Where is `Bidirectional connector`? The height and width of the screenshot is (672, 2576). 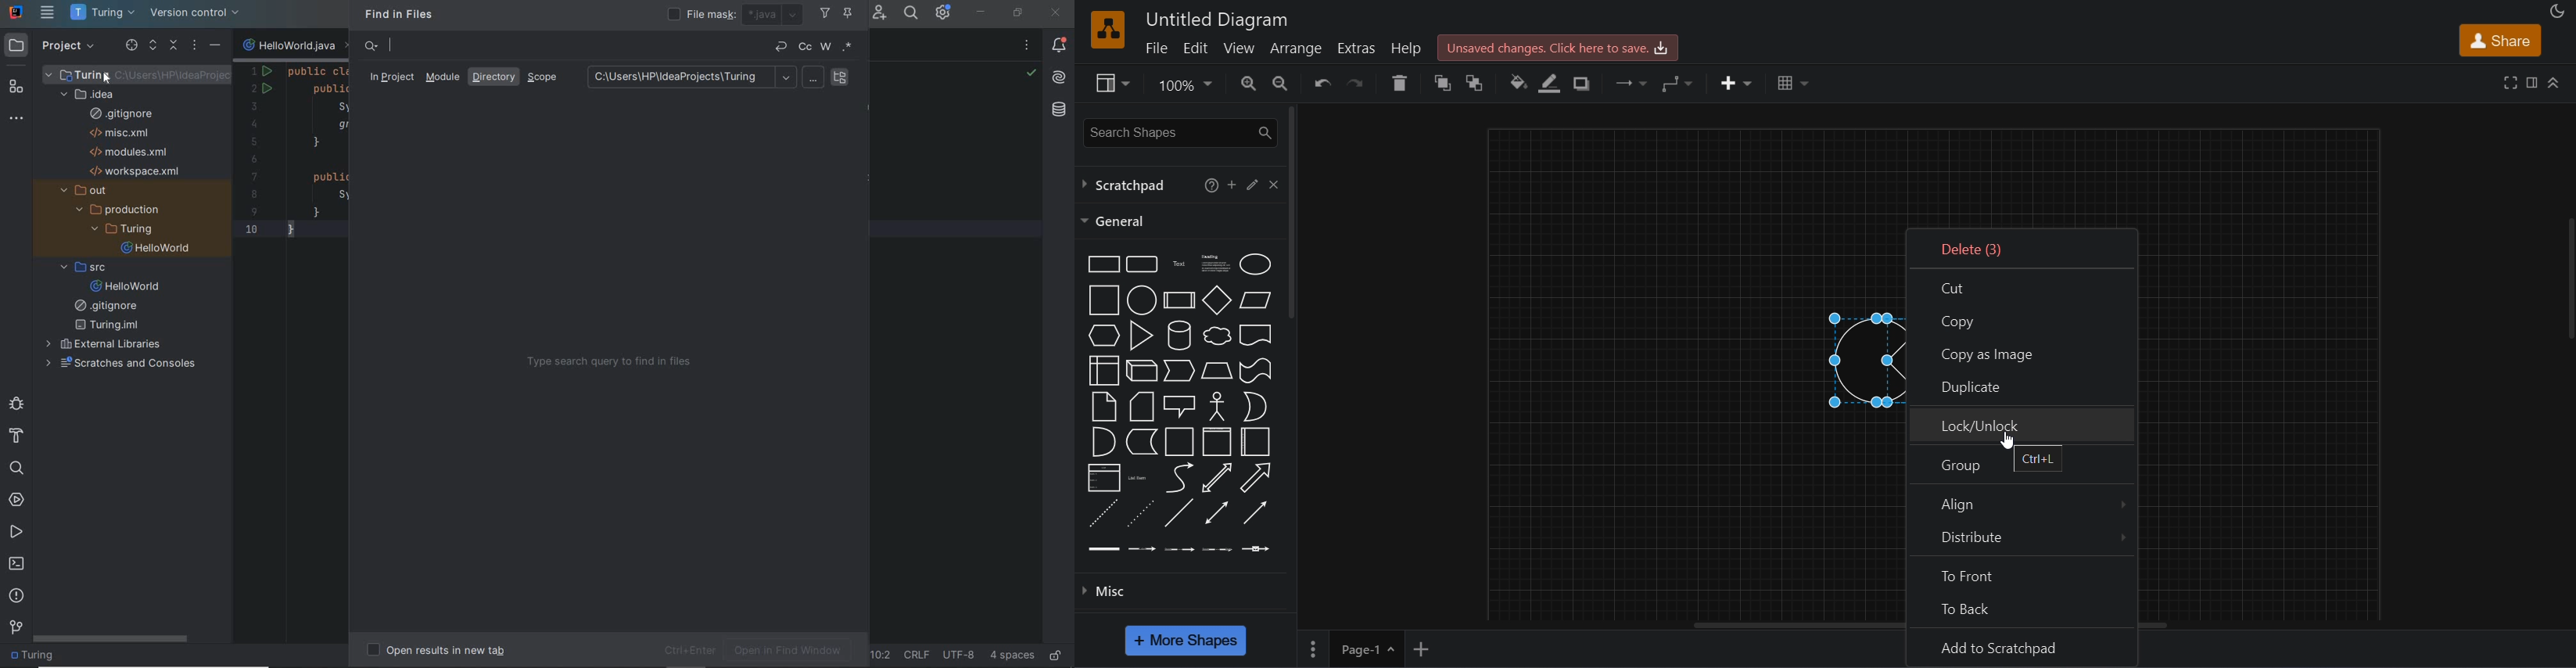 Bidirectional connector is located at coordinates (1217, 512).